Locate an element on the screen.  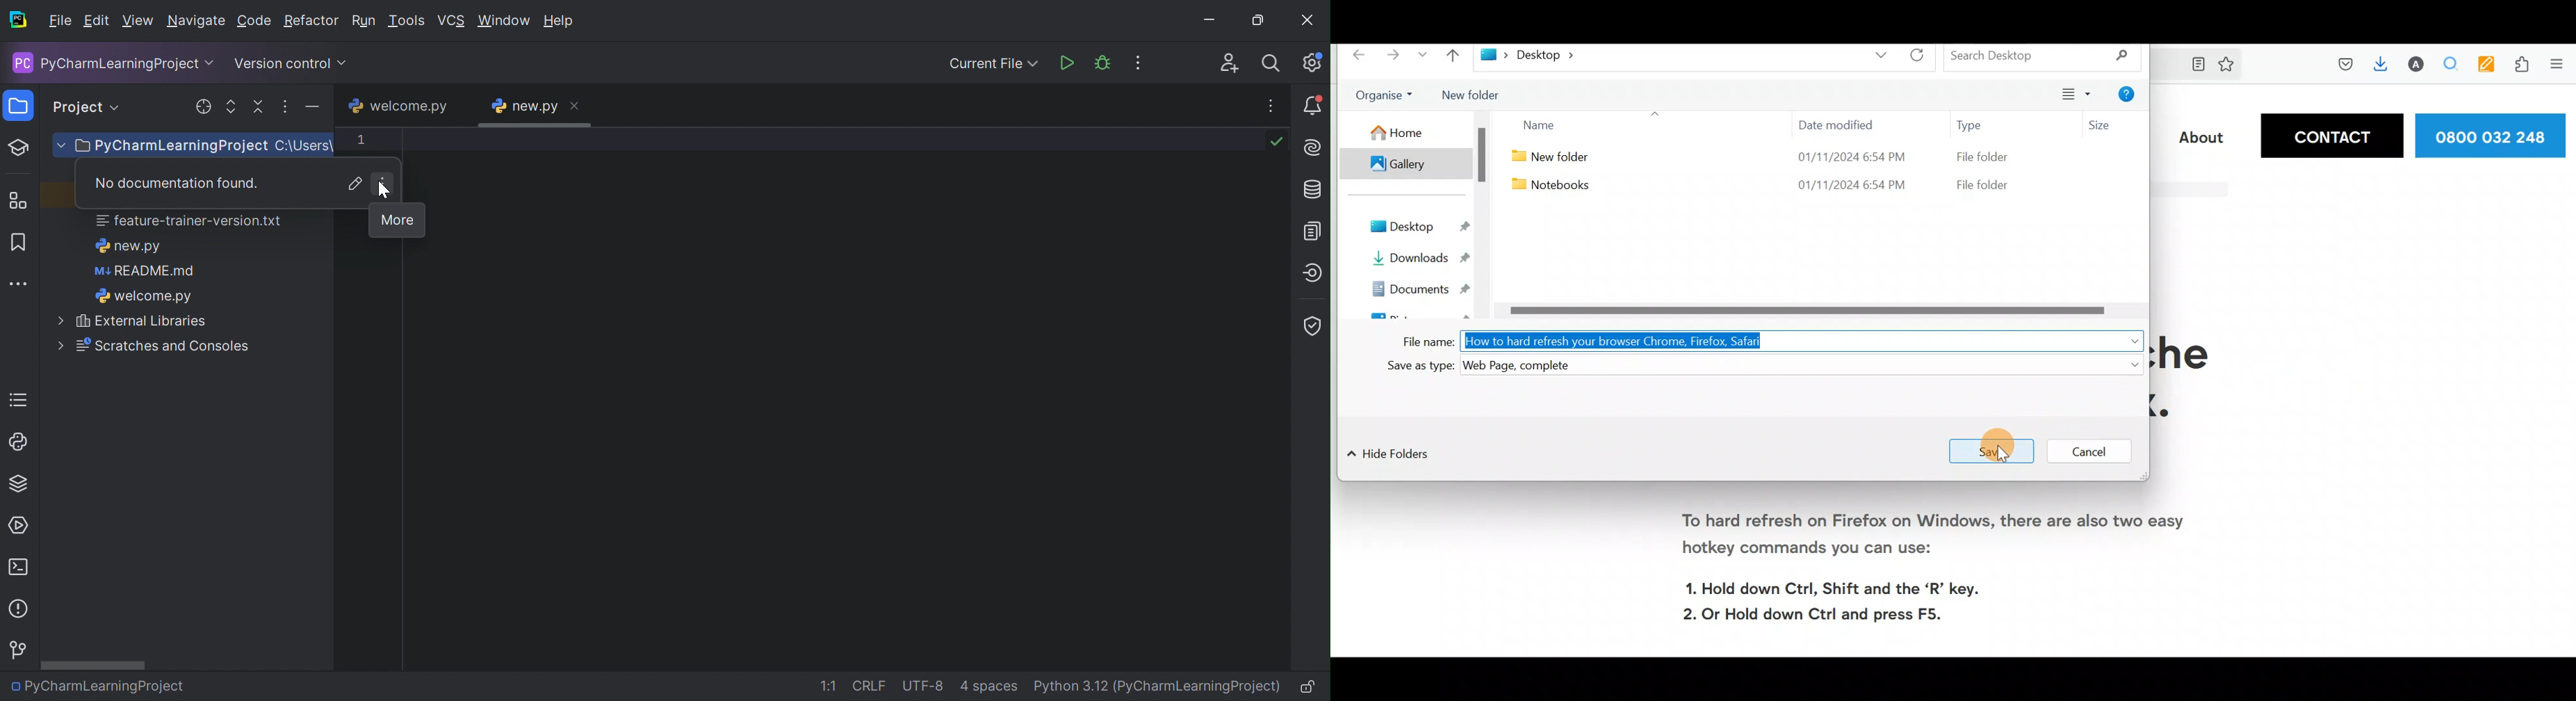
Drop down is located at coordinates (212, 63).